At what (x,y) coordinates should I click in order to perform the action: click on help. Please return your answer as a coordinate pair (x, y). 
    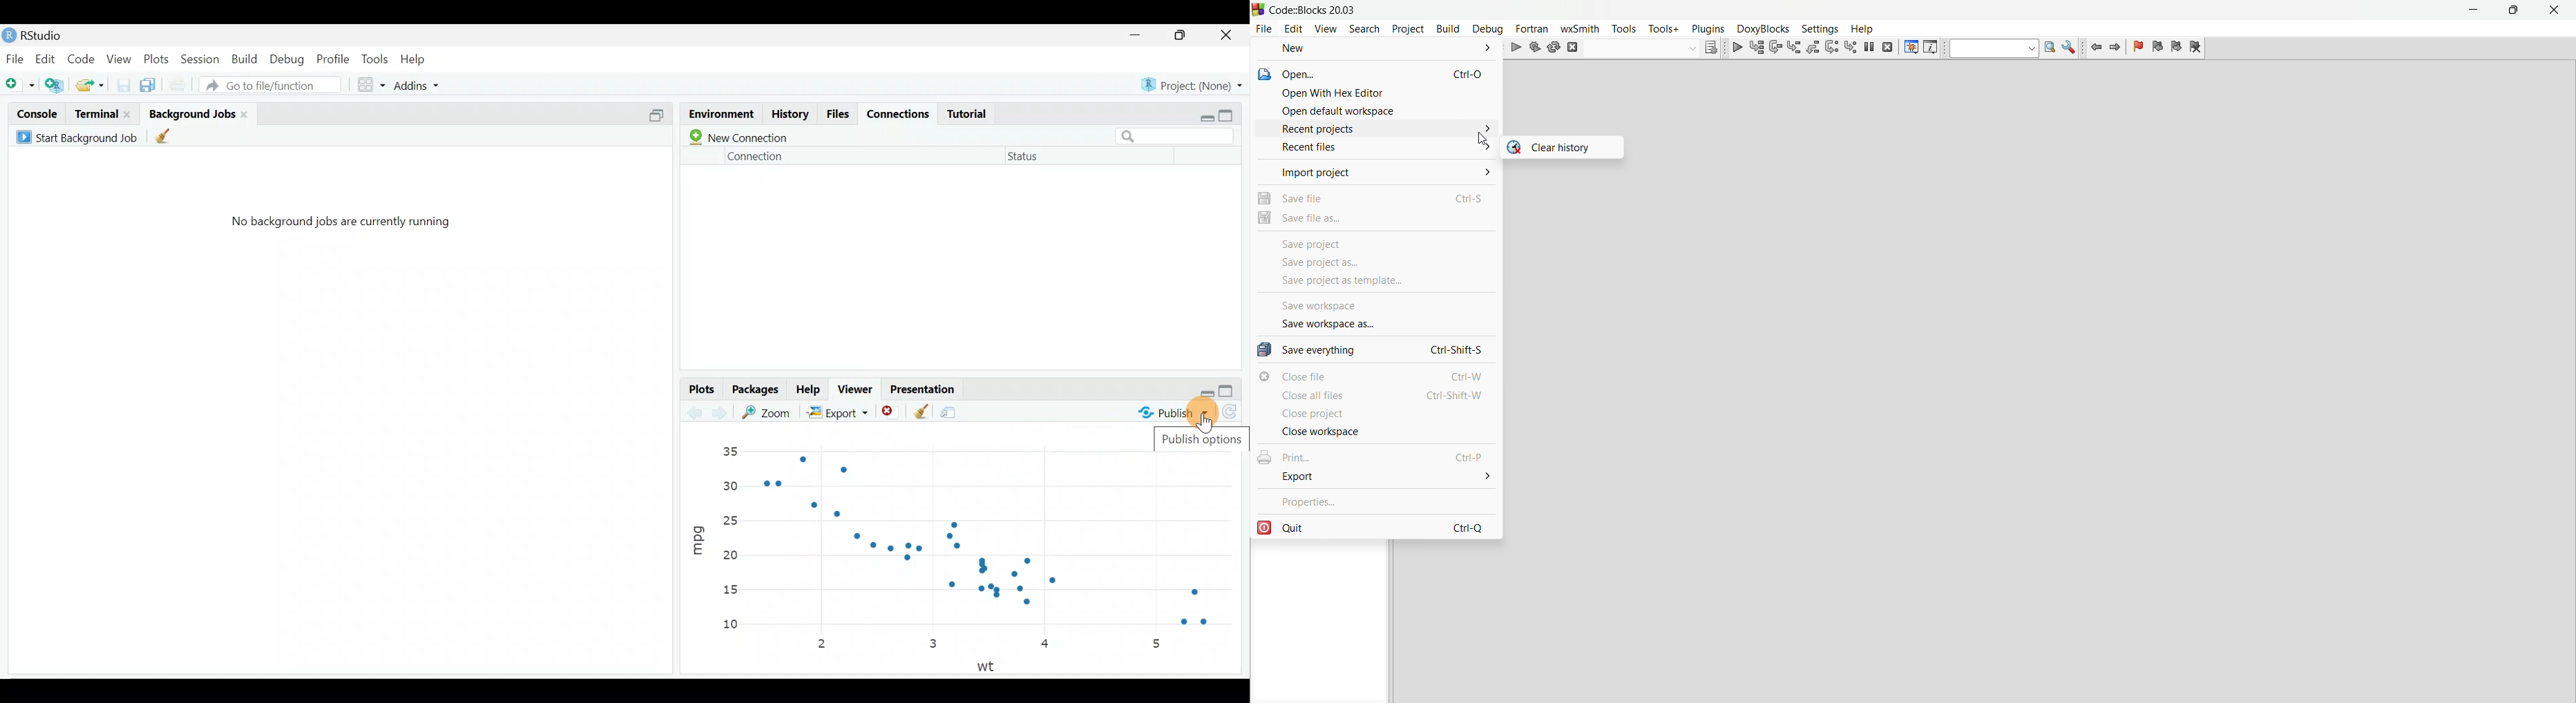
    Looking at the image, I should click on (1860, 28).